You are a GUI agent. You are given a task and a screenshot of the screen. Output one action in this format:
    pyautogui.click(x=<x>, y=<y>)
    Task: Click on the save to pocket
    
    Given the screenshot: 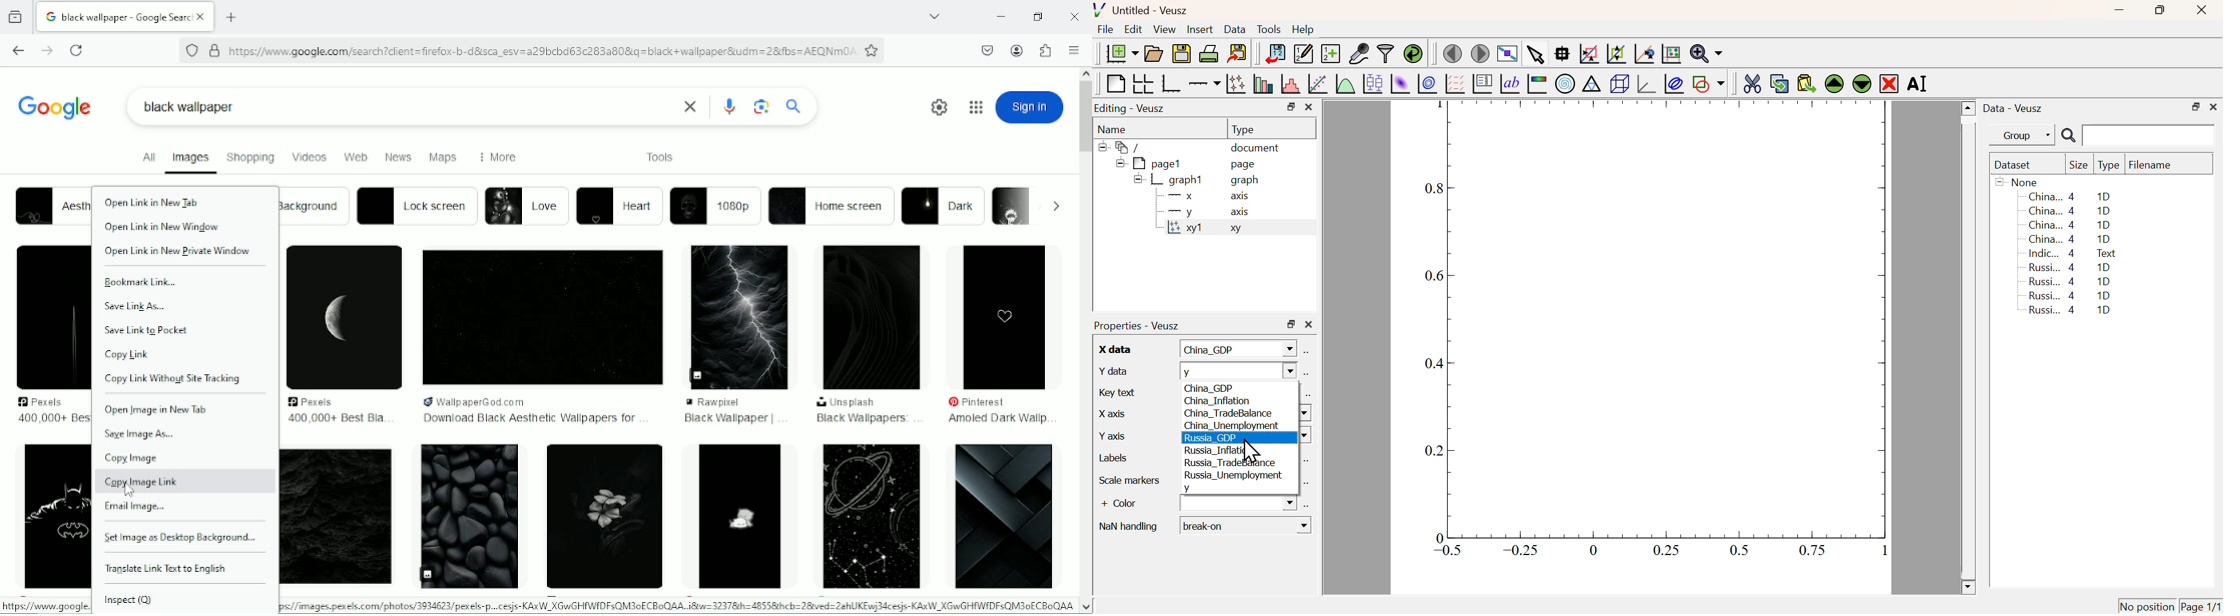 What is the action you would take?
    pyautogui.click(x=986, y=49)
    